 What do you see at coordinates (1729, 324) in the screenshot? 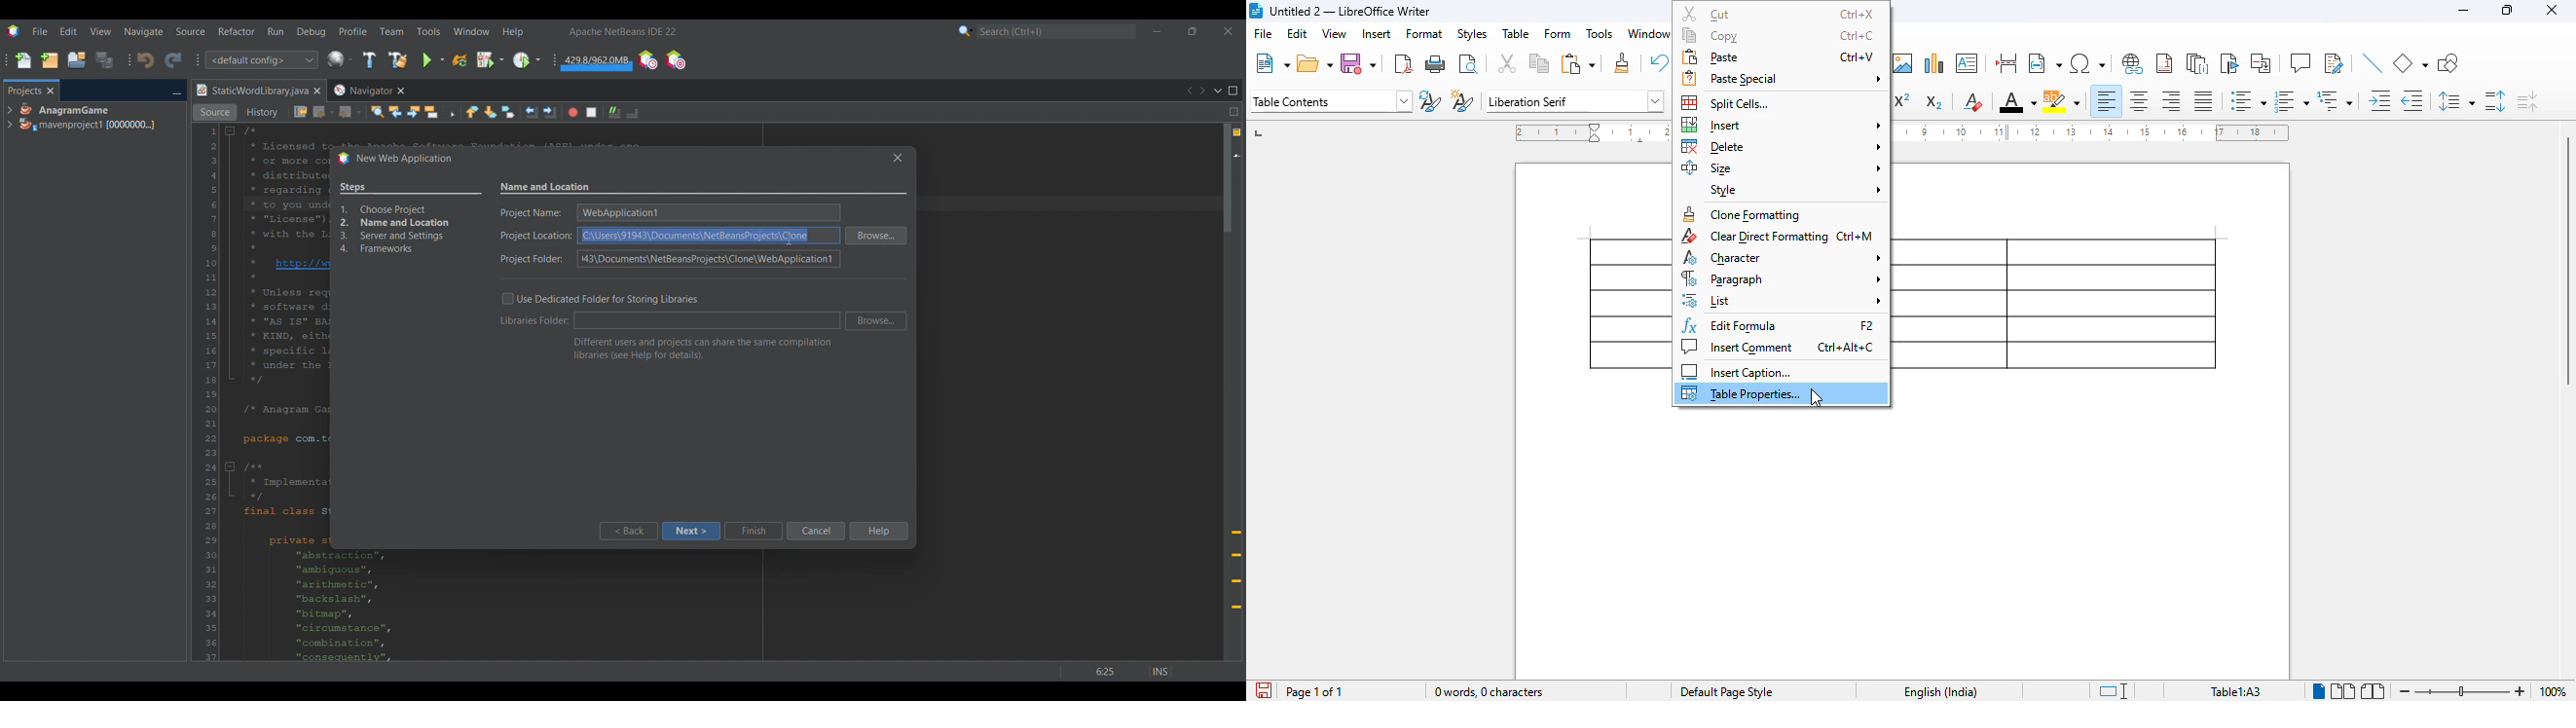
I see `edit formula` at bounding box center [1729, 324].